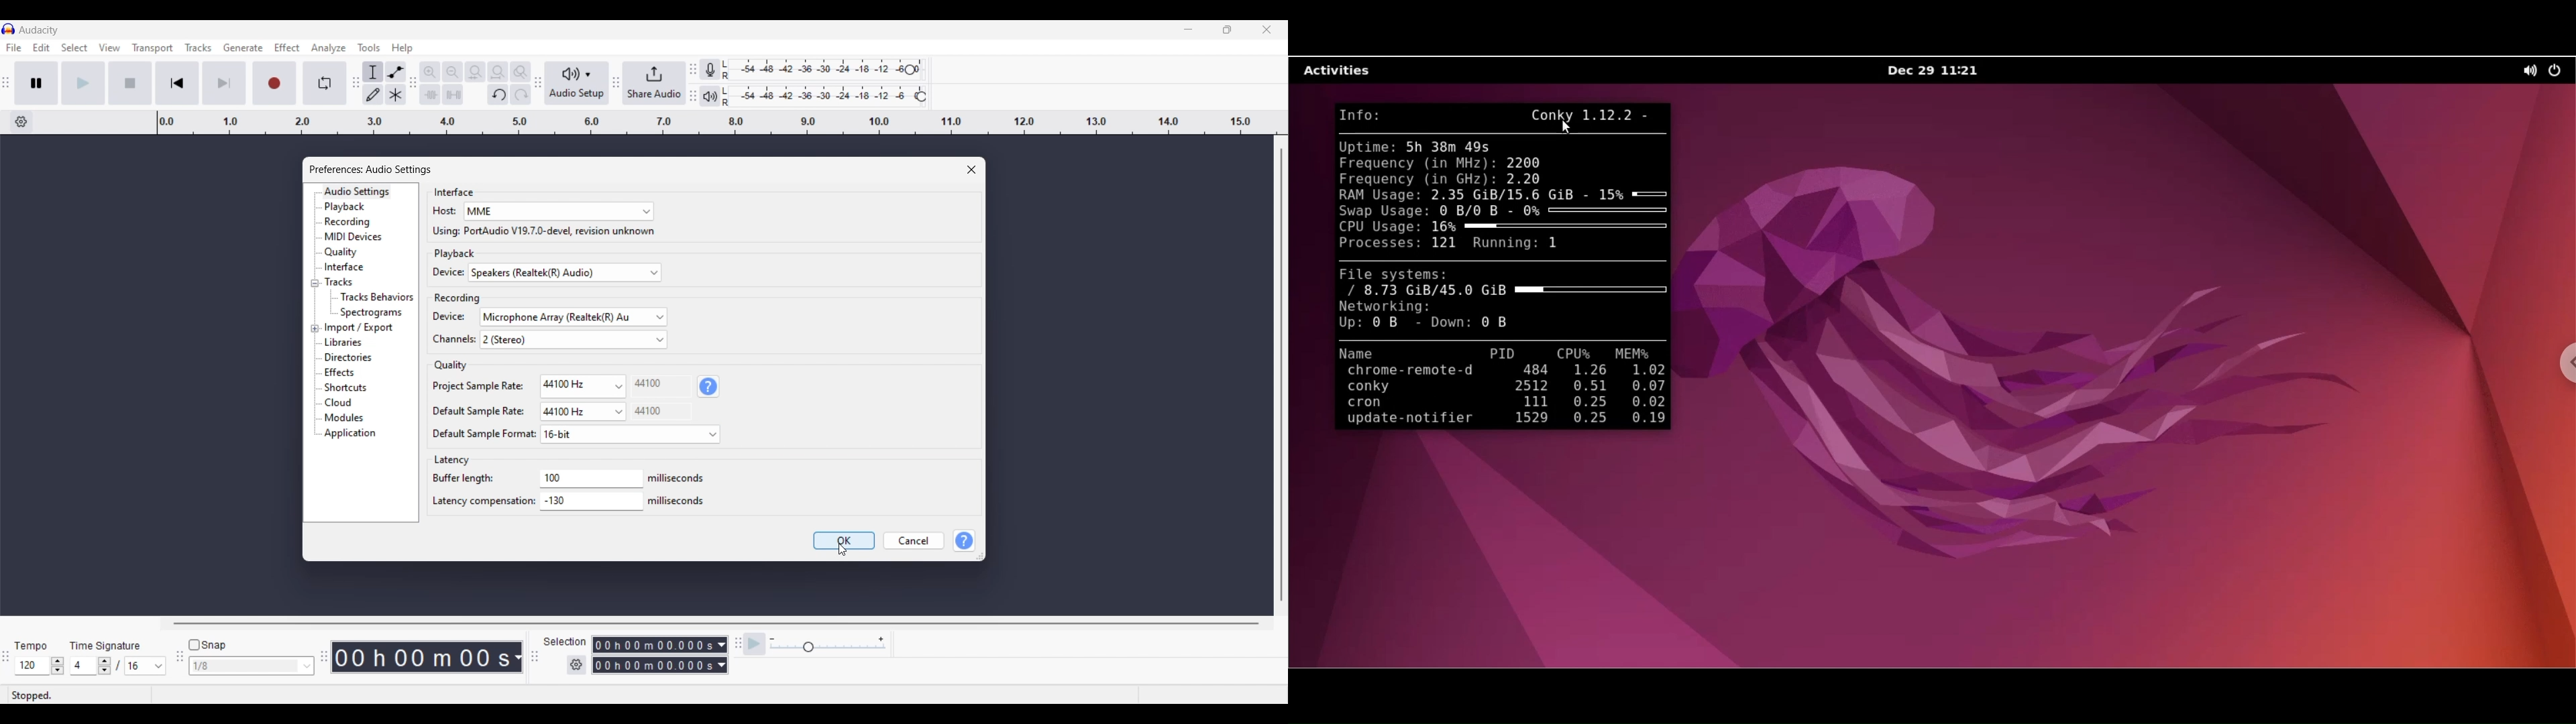 This screenshot has width=2576, height=728. Describe the element at coordinates (971, 170) in the screenshot. I see `Close window` at that location.